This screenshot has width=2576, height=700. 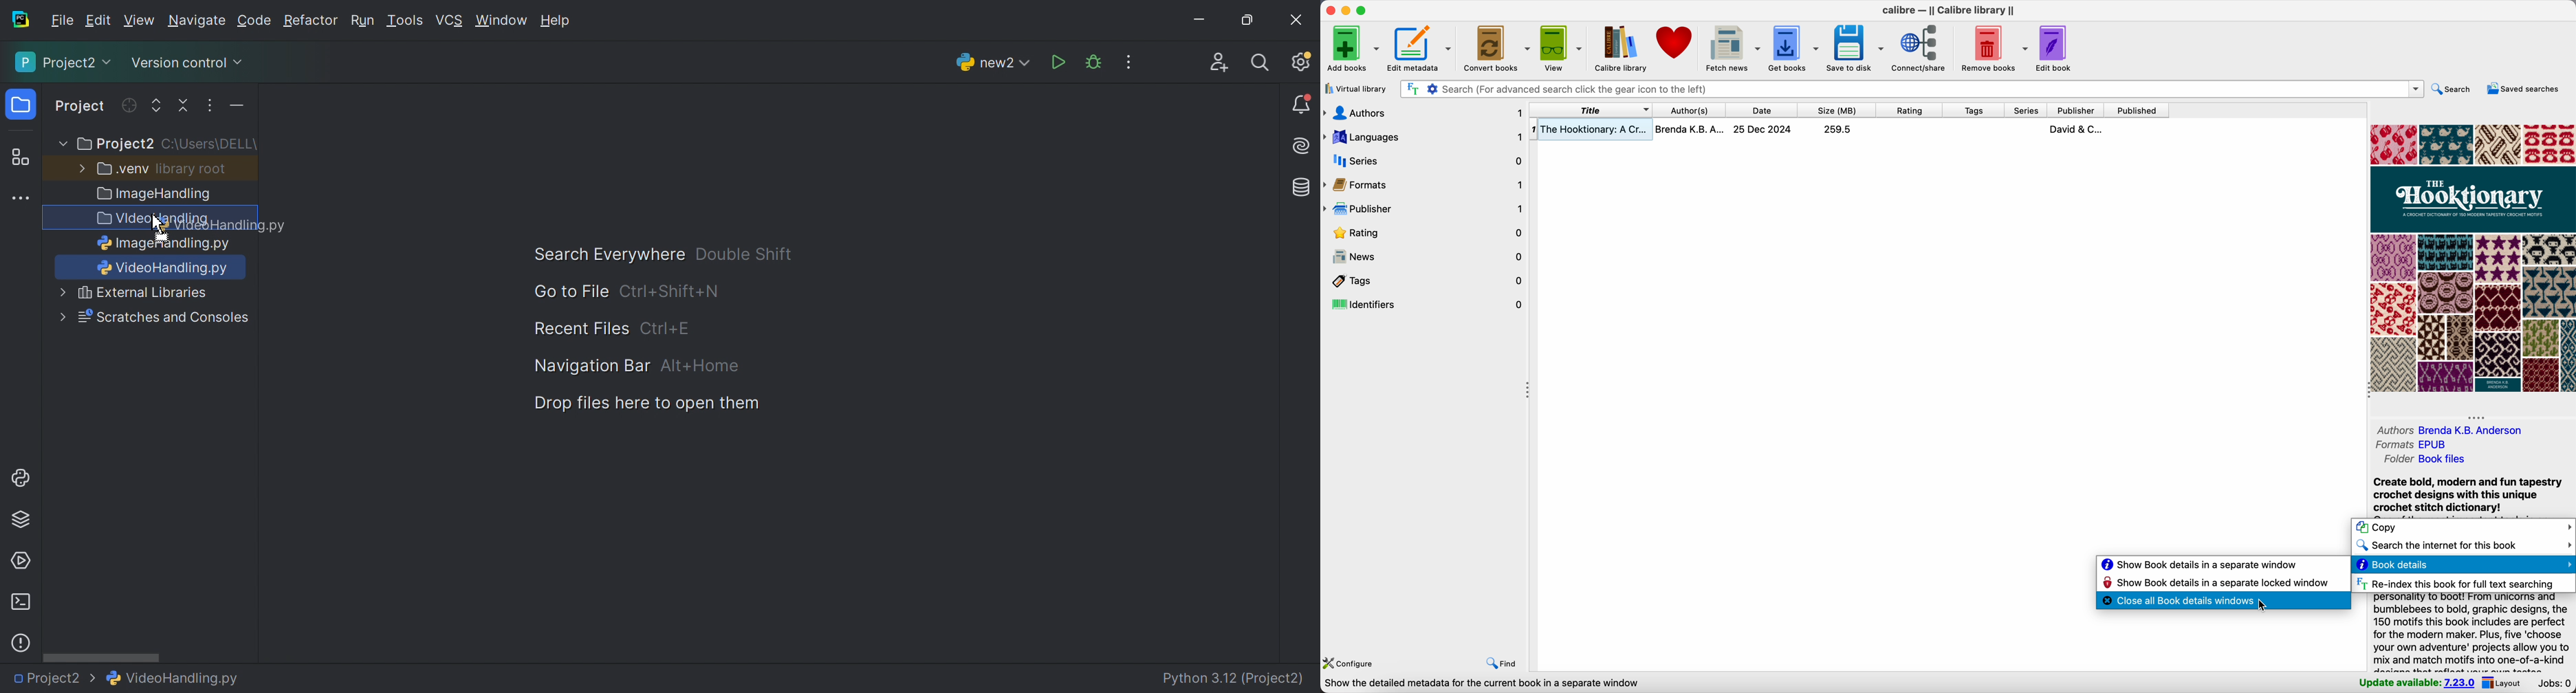 What do you see at coordinates (669, 292) in the screenshot?
I see `Ctrl+Shuft+N` at bounding box center [669, 292].